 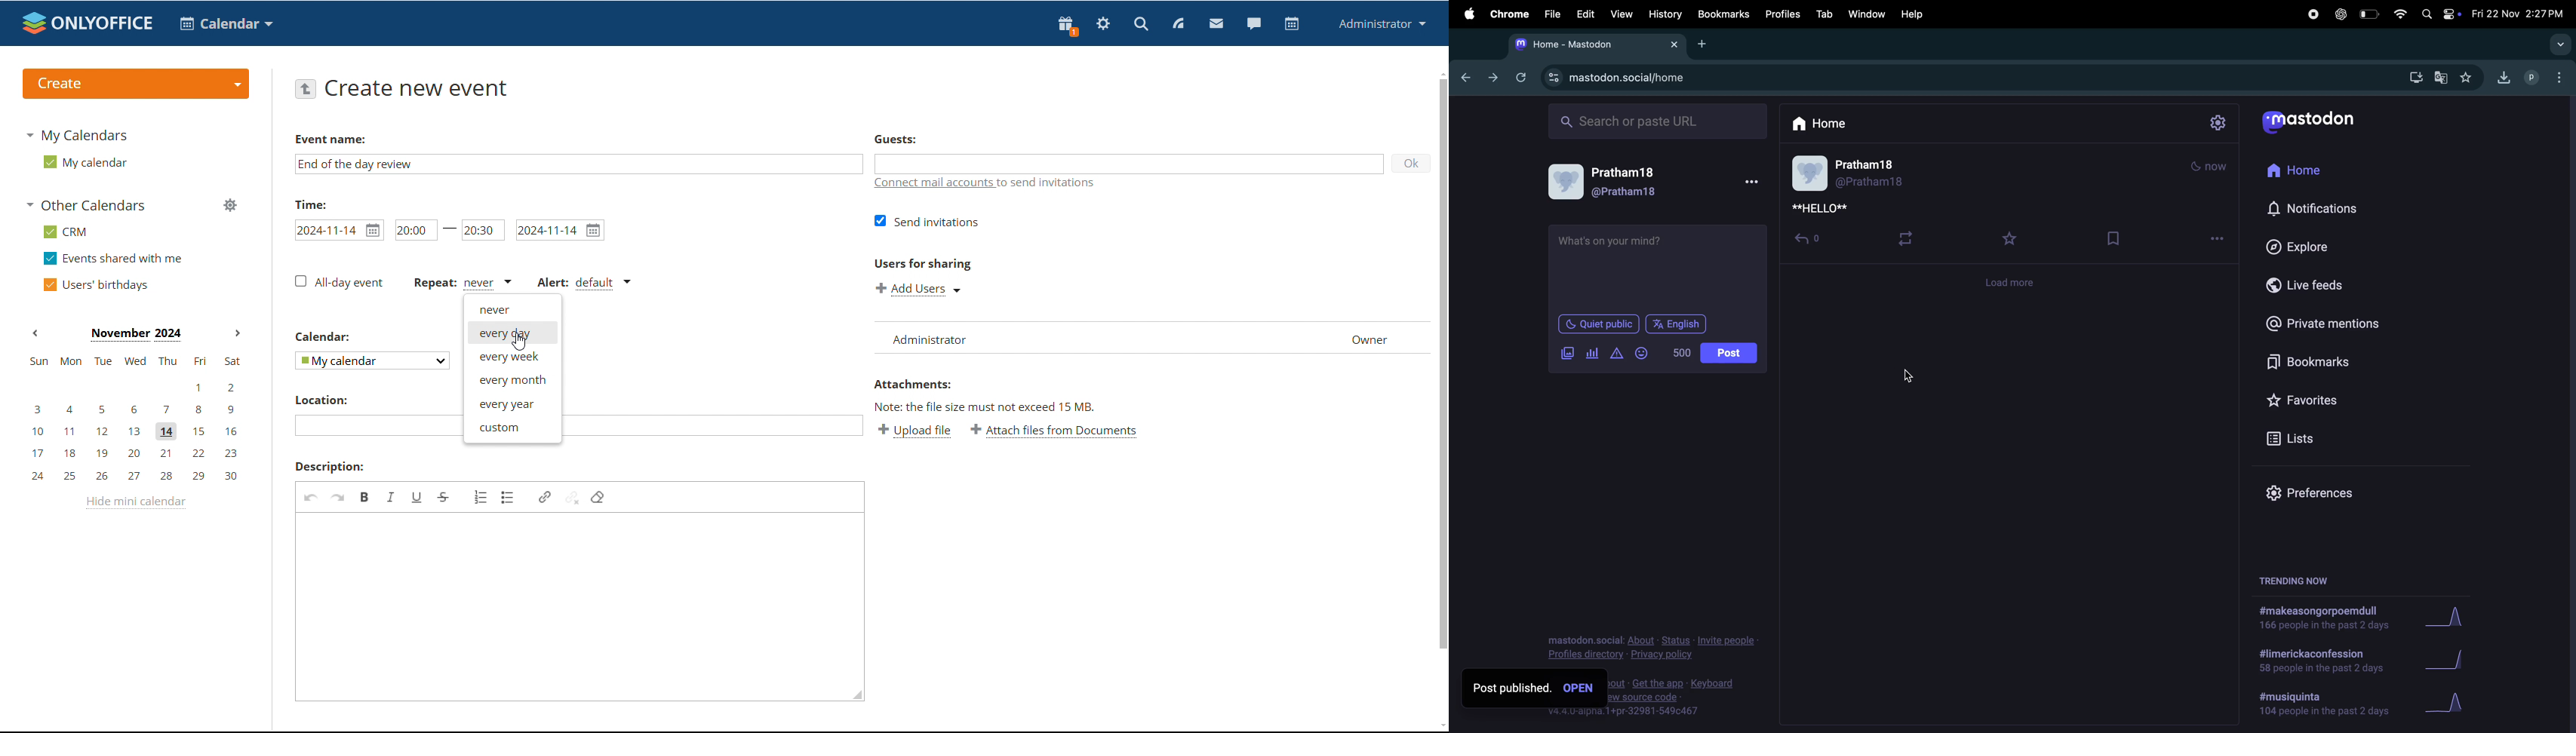 What do you see at coordinates (1657, 121) in the screenshot?
I see `search ba` at bounding box center [1657, 121].